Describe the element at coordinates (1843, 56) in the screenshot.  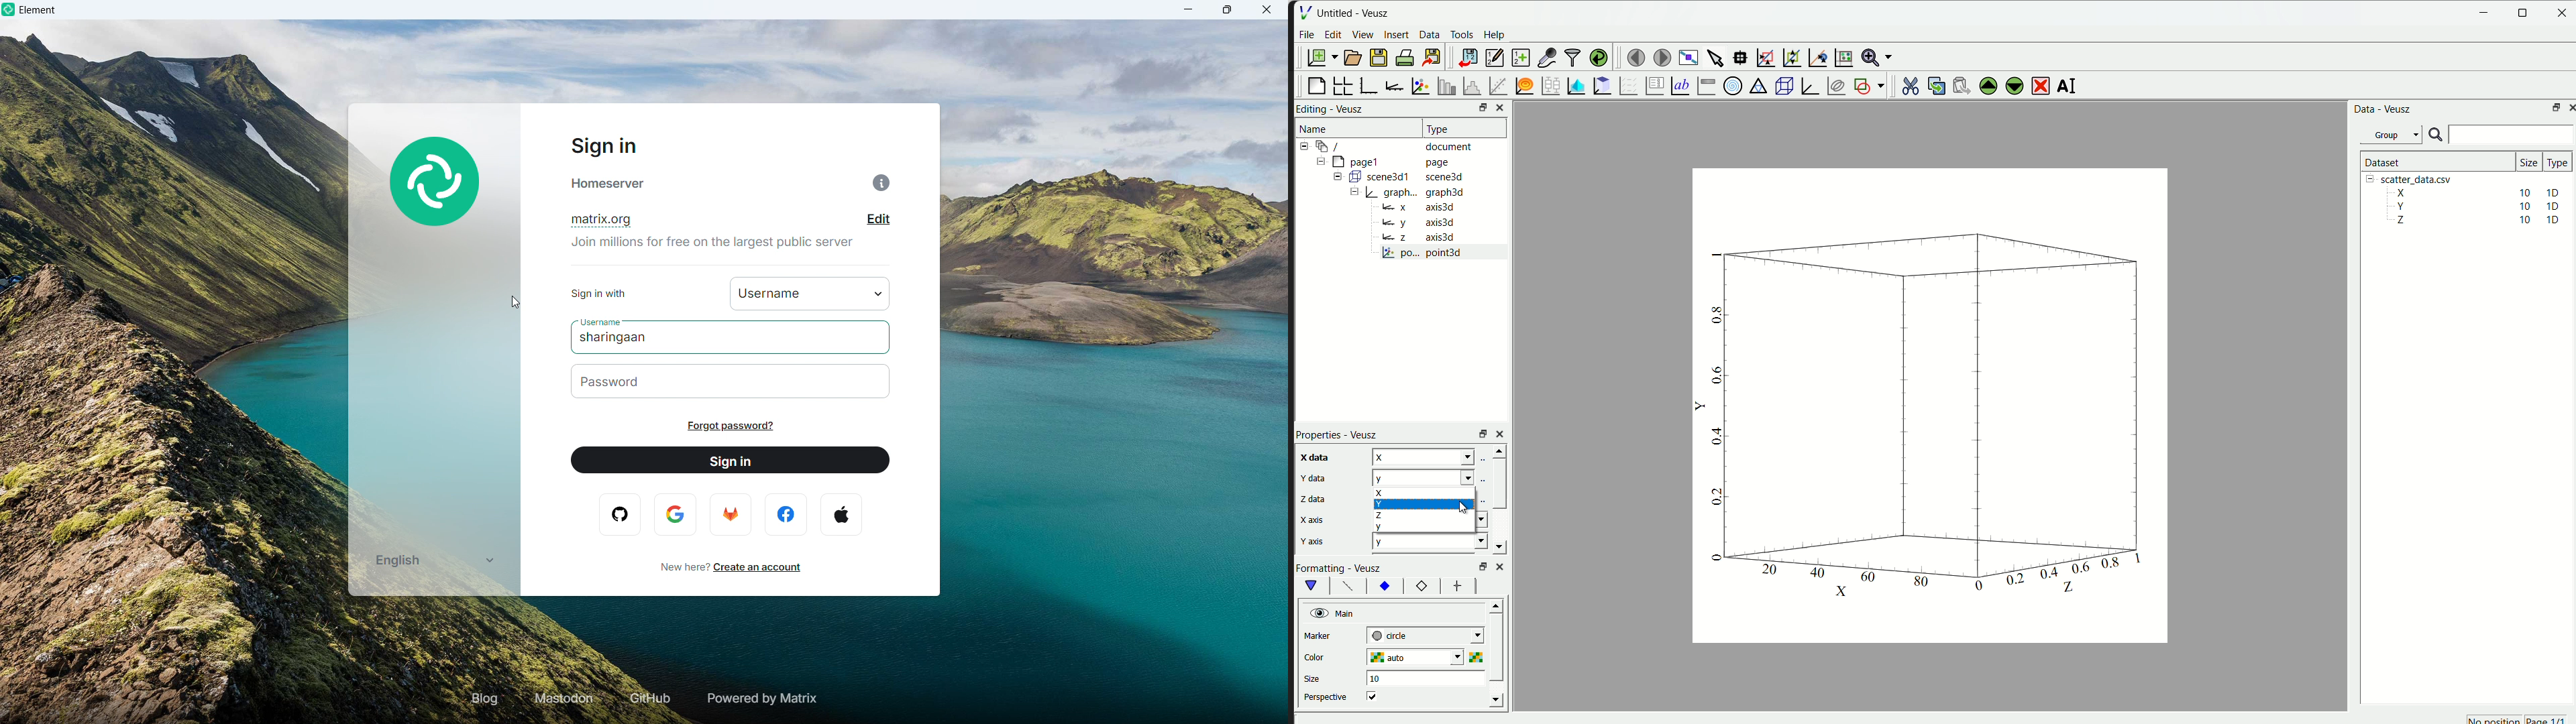
I see `Reset graph axes` at that location.